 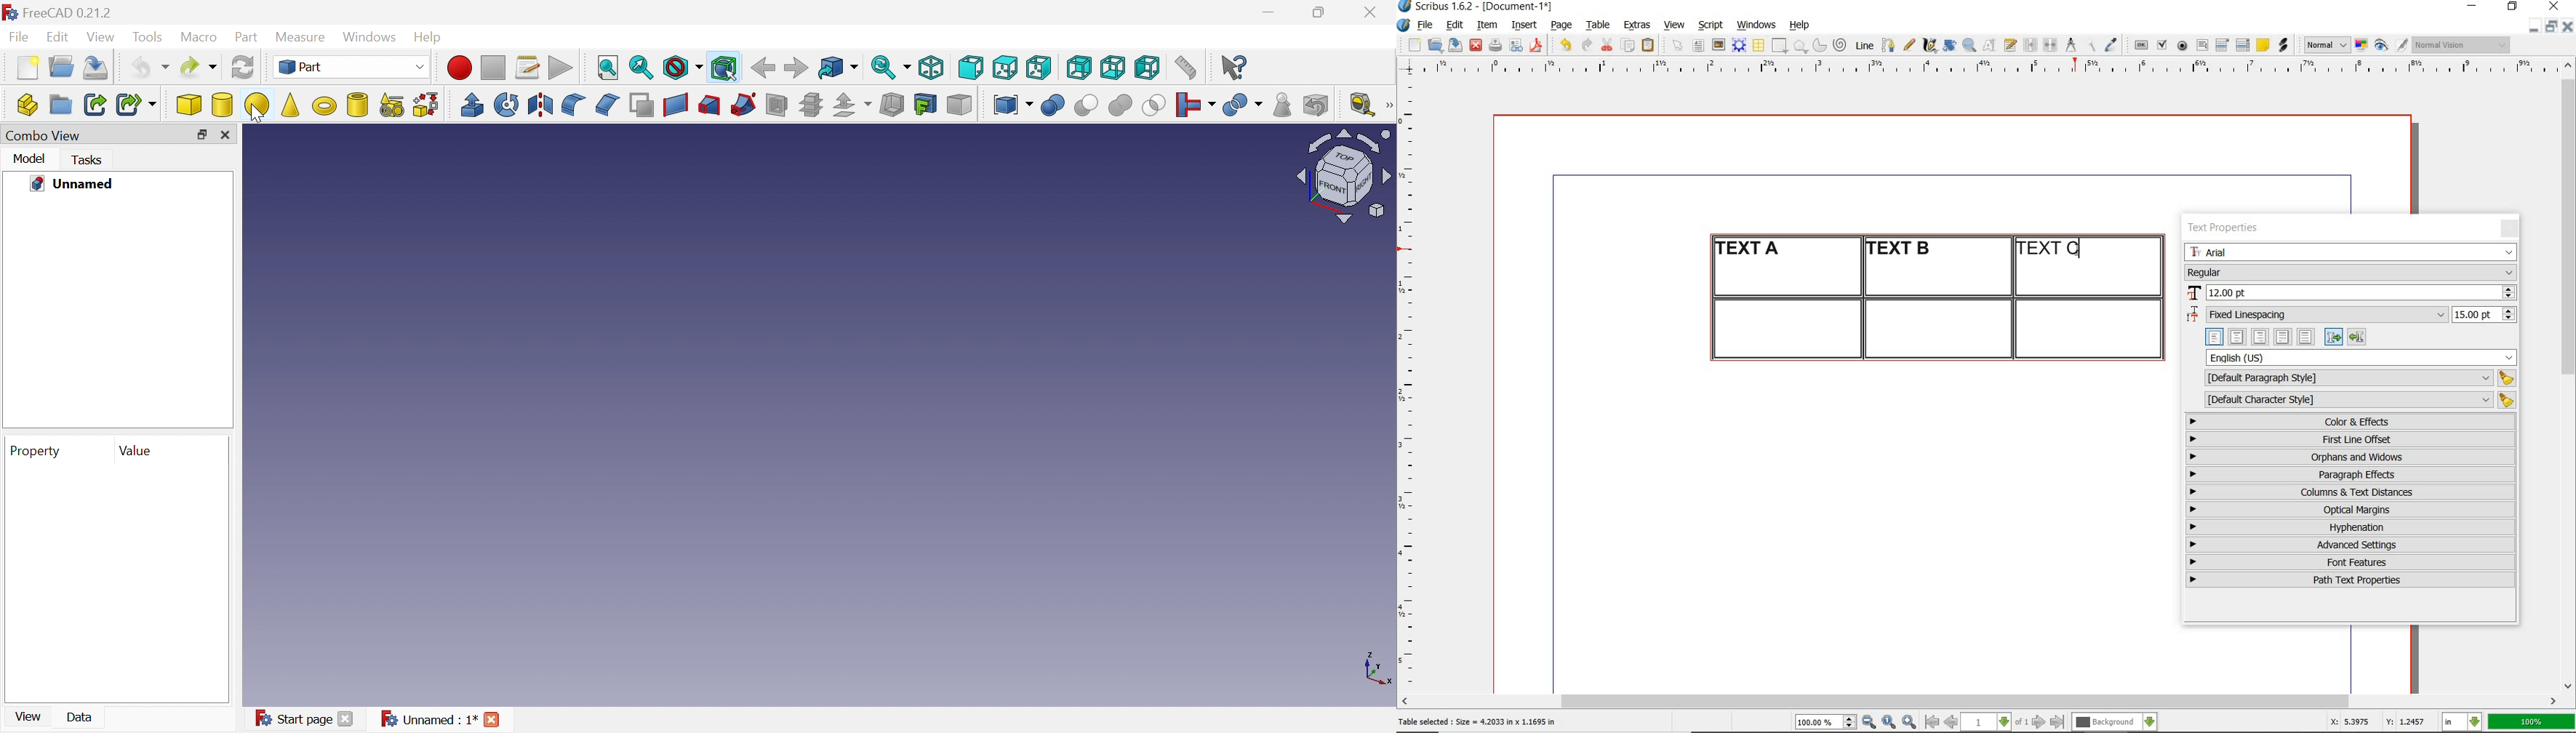 What do you see at coordinates (2380, 722) in the screenshot?
I see `X: 5.3975 Y: 1.2457` at bounding box center [2380, 722].